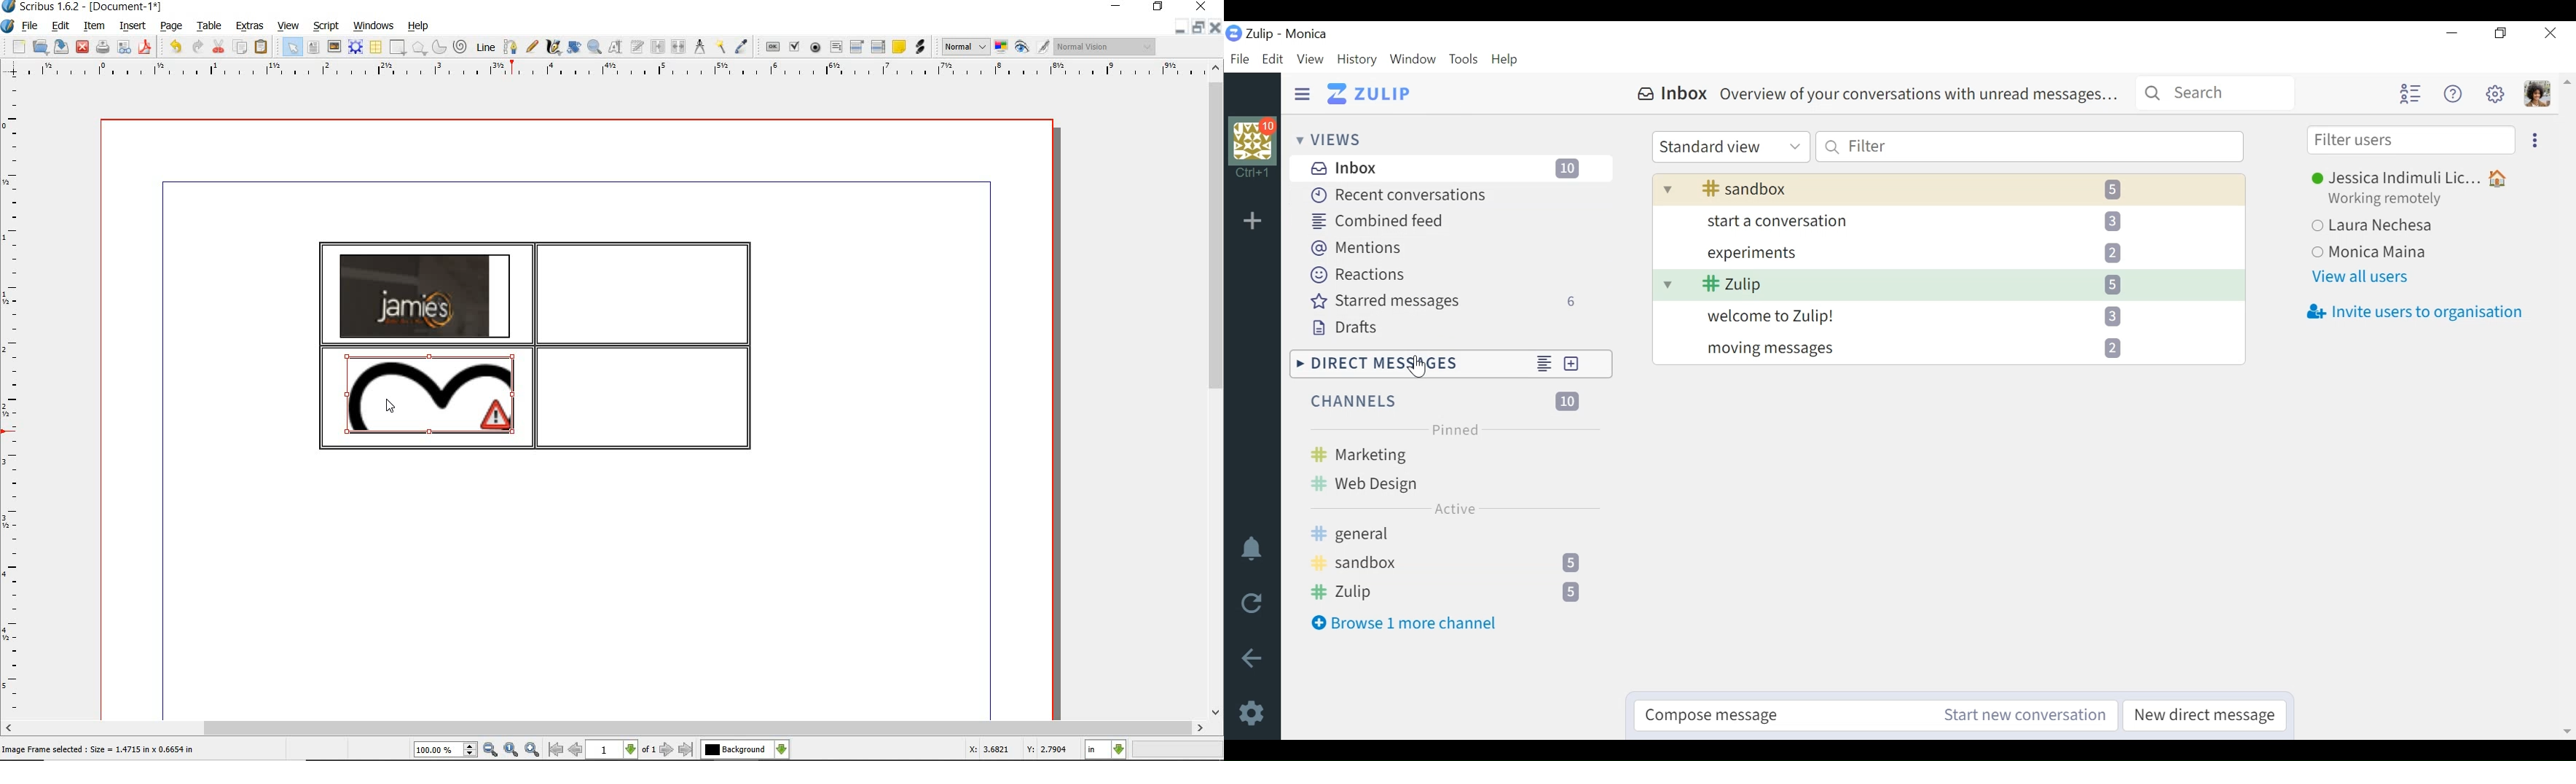  What do you see at coordinates (14, 399) in the screenshot?
I see `ruler` at bounding box center [14, 399].